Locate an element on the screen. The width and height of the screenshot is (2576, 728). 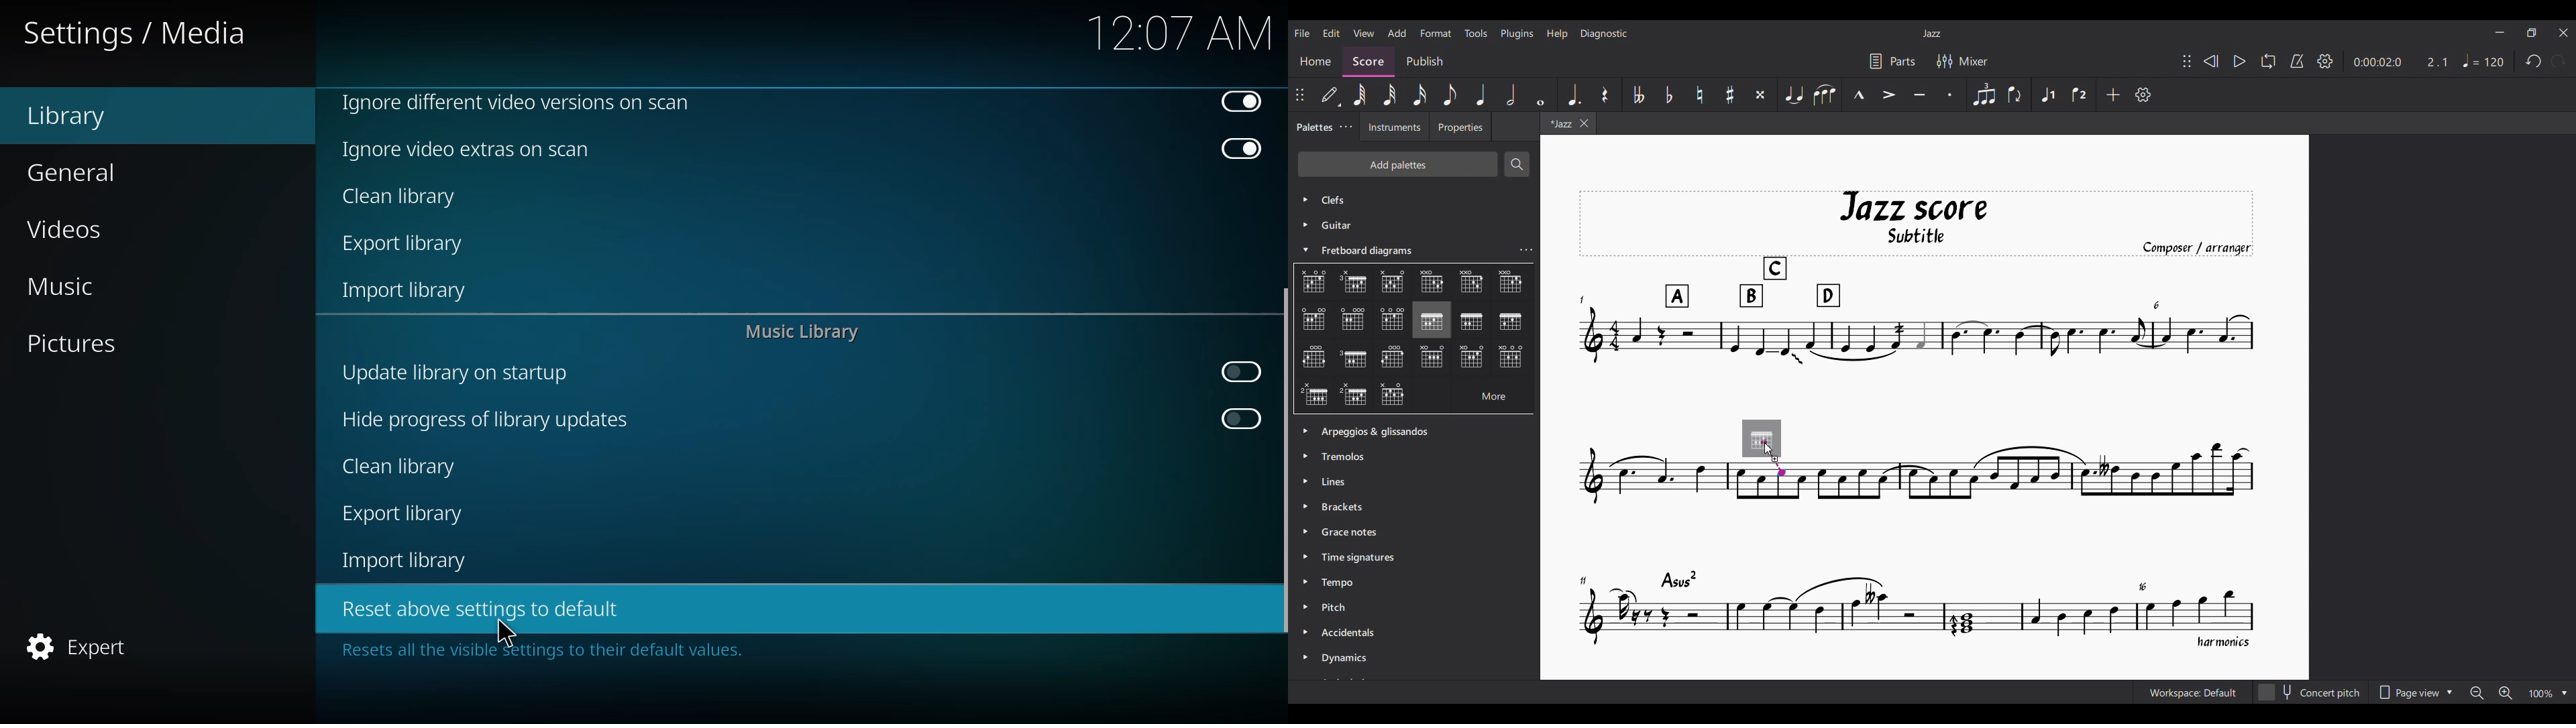
View menu is located at coordinates (1364, 34).